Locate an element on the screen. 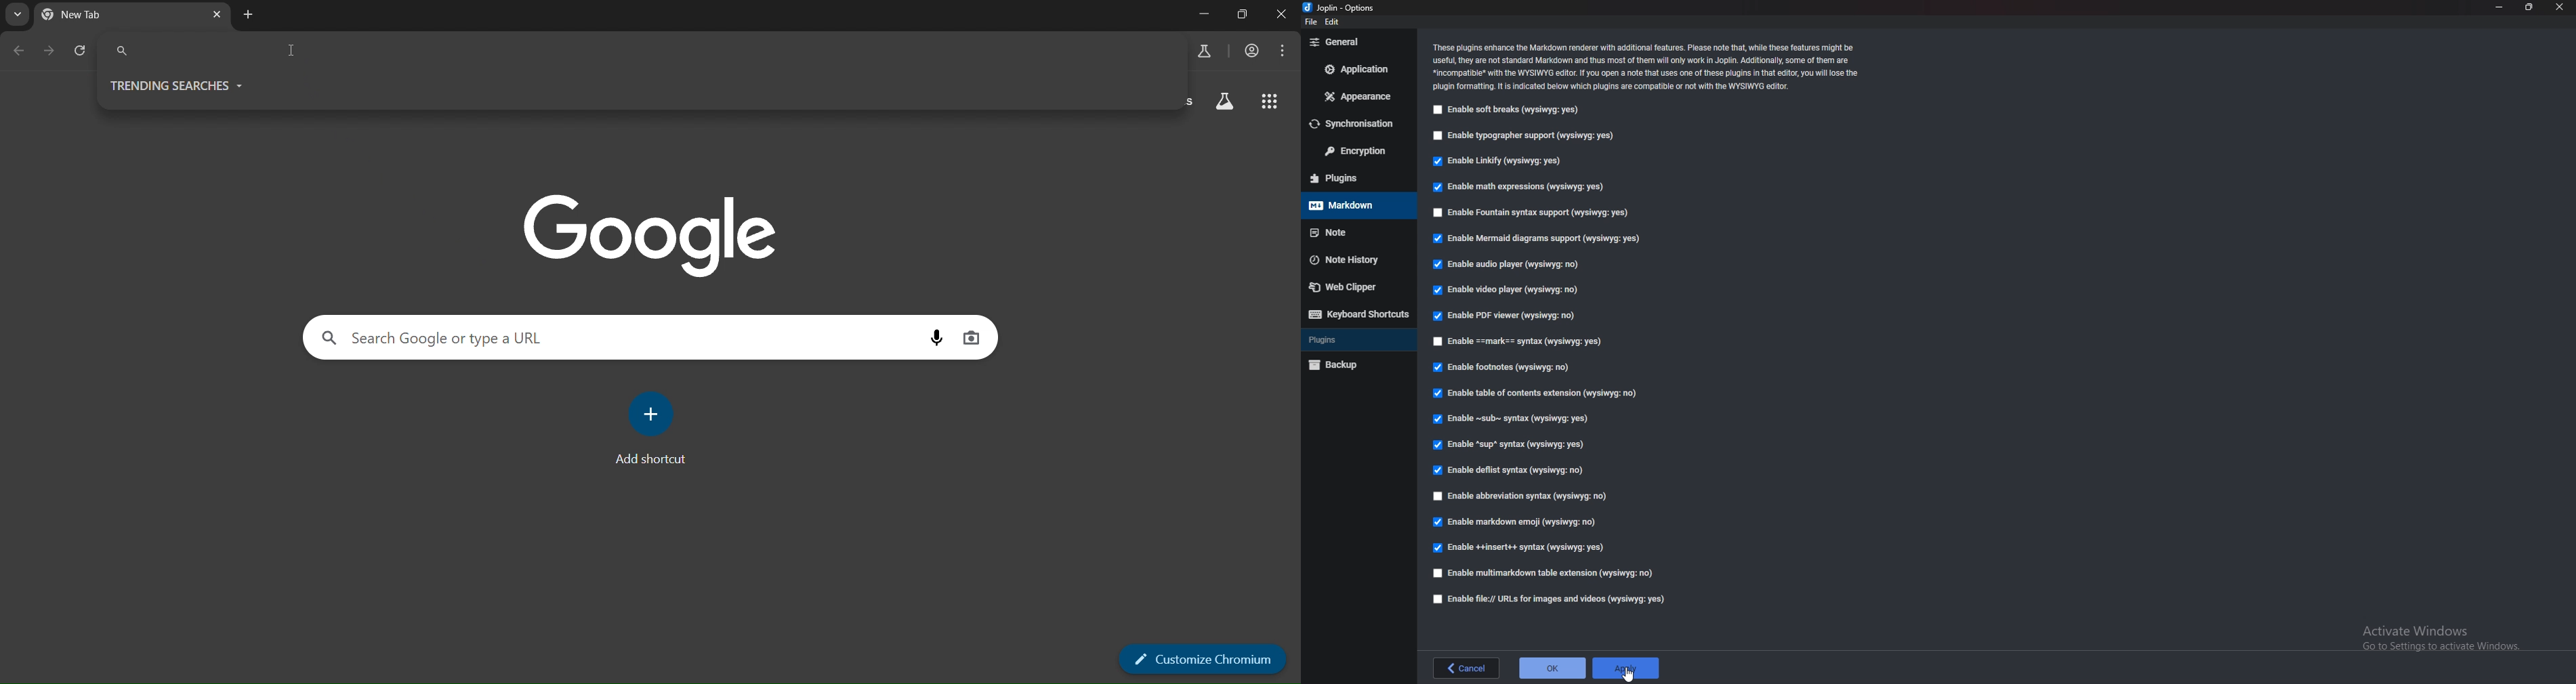  Plugins is located at coordinates (1351, 178).